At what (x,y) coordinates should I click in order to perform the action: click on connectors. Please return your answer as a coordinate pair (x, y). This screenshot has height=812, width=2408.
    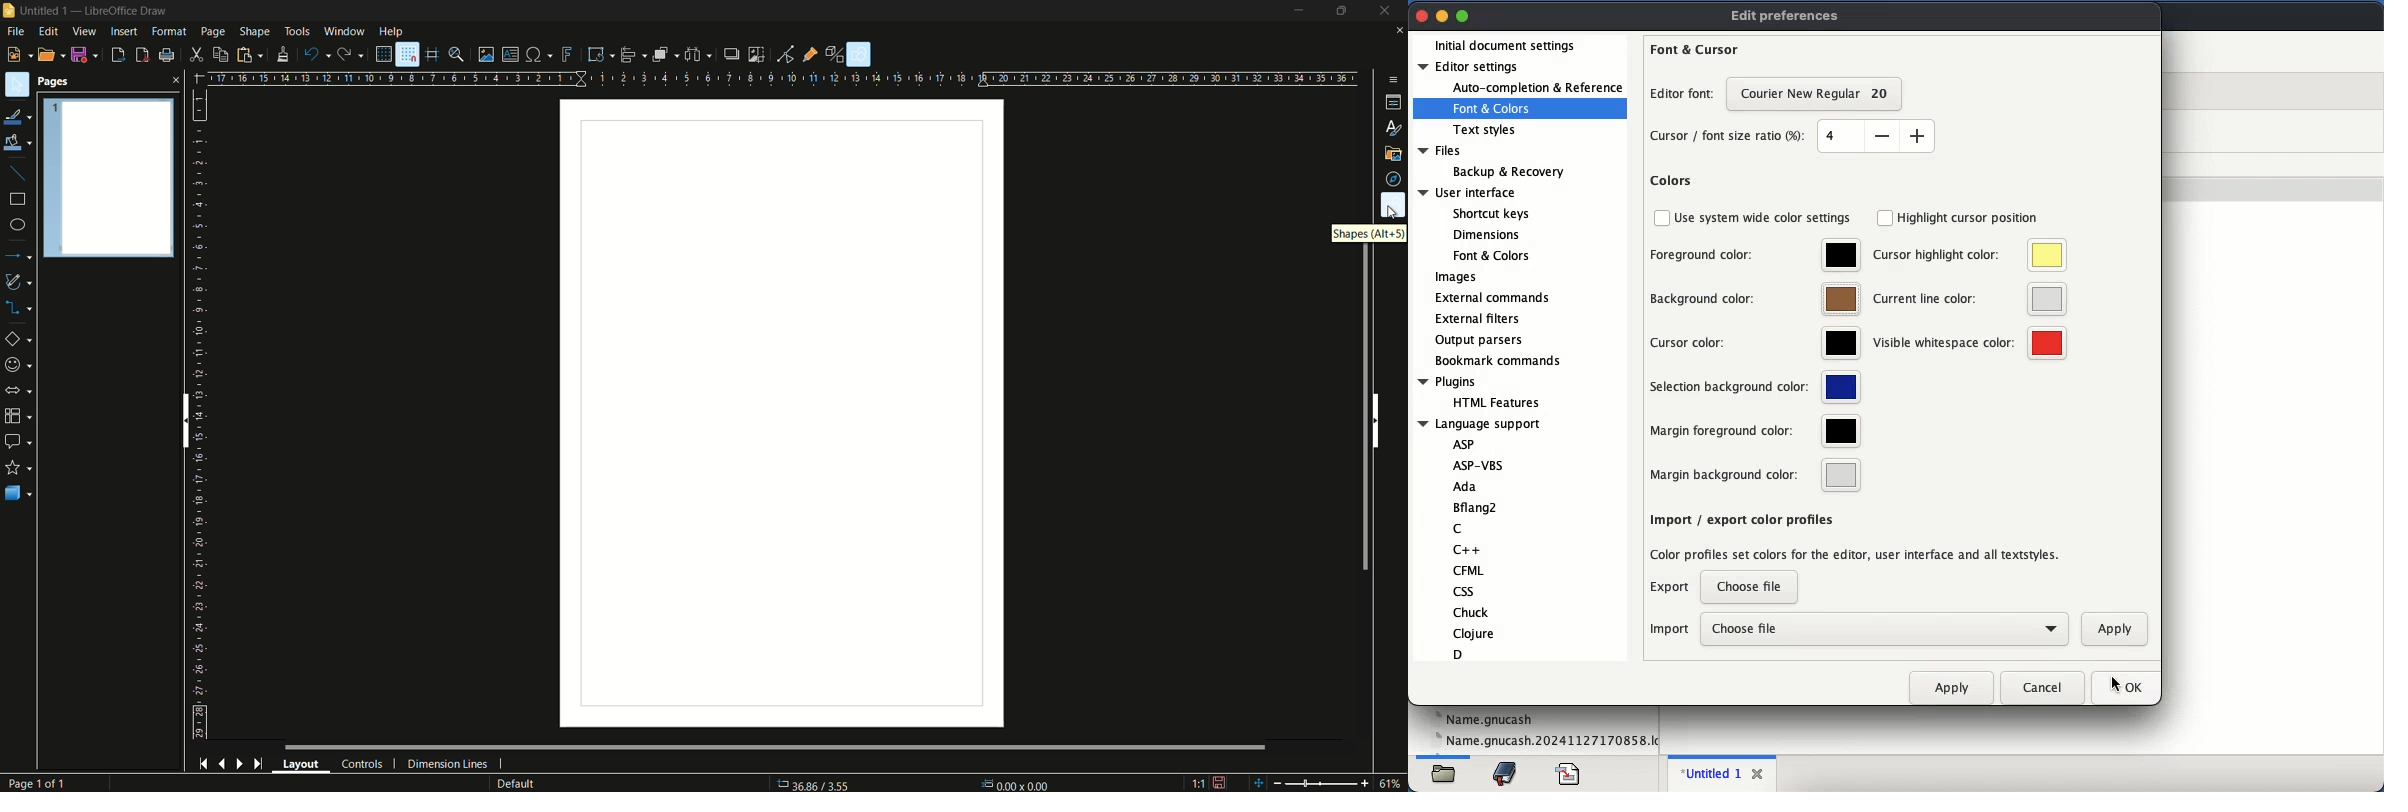
    Looking at the image, I should click on (21, 307).